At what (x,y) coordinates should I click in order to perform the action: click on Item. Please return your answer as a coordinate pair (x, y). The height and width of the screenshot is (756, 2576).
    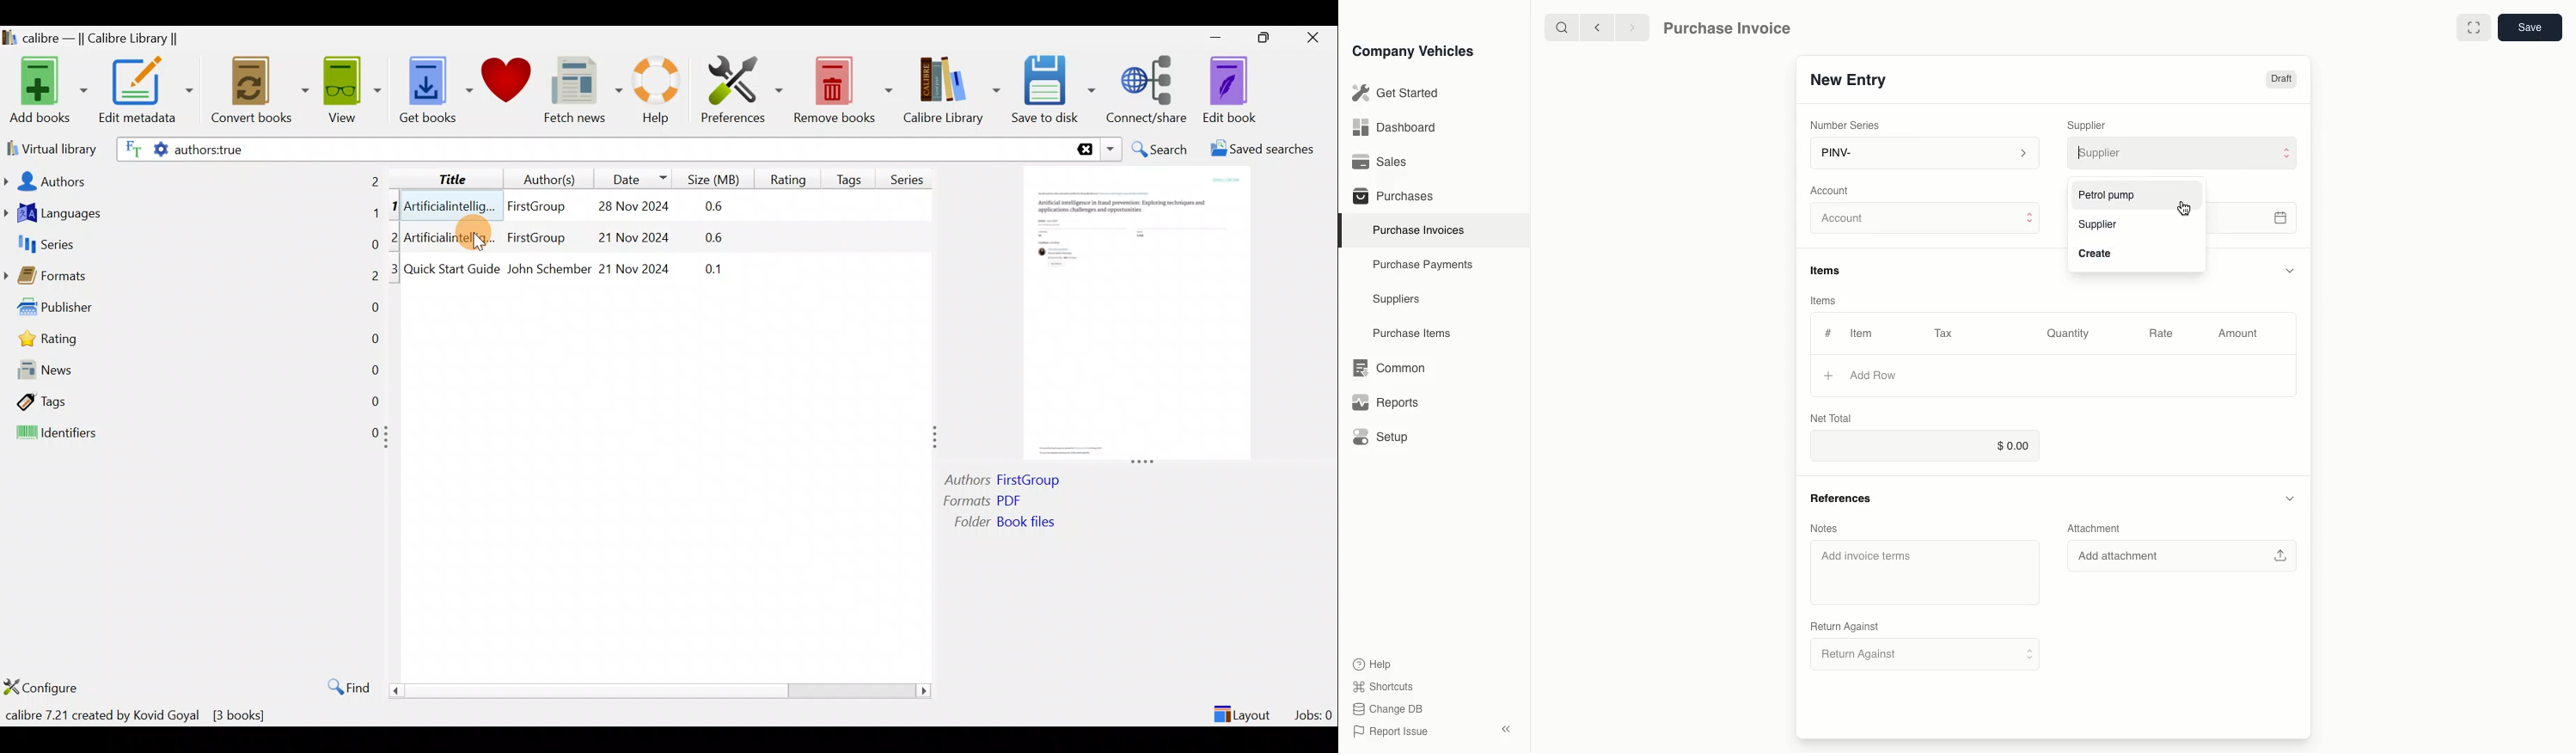
    Looking at the image, I should click on (1860, 335).